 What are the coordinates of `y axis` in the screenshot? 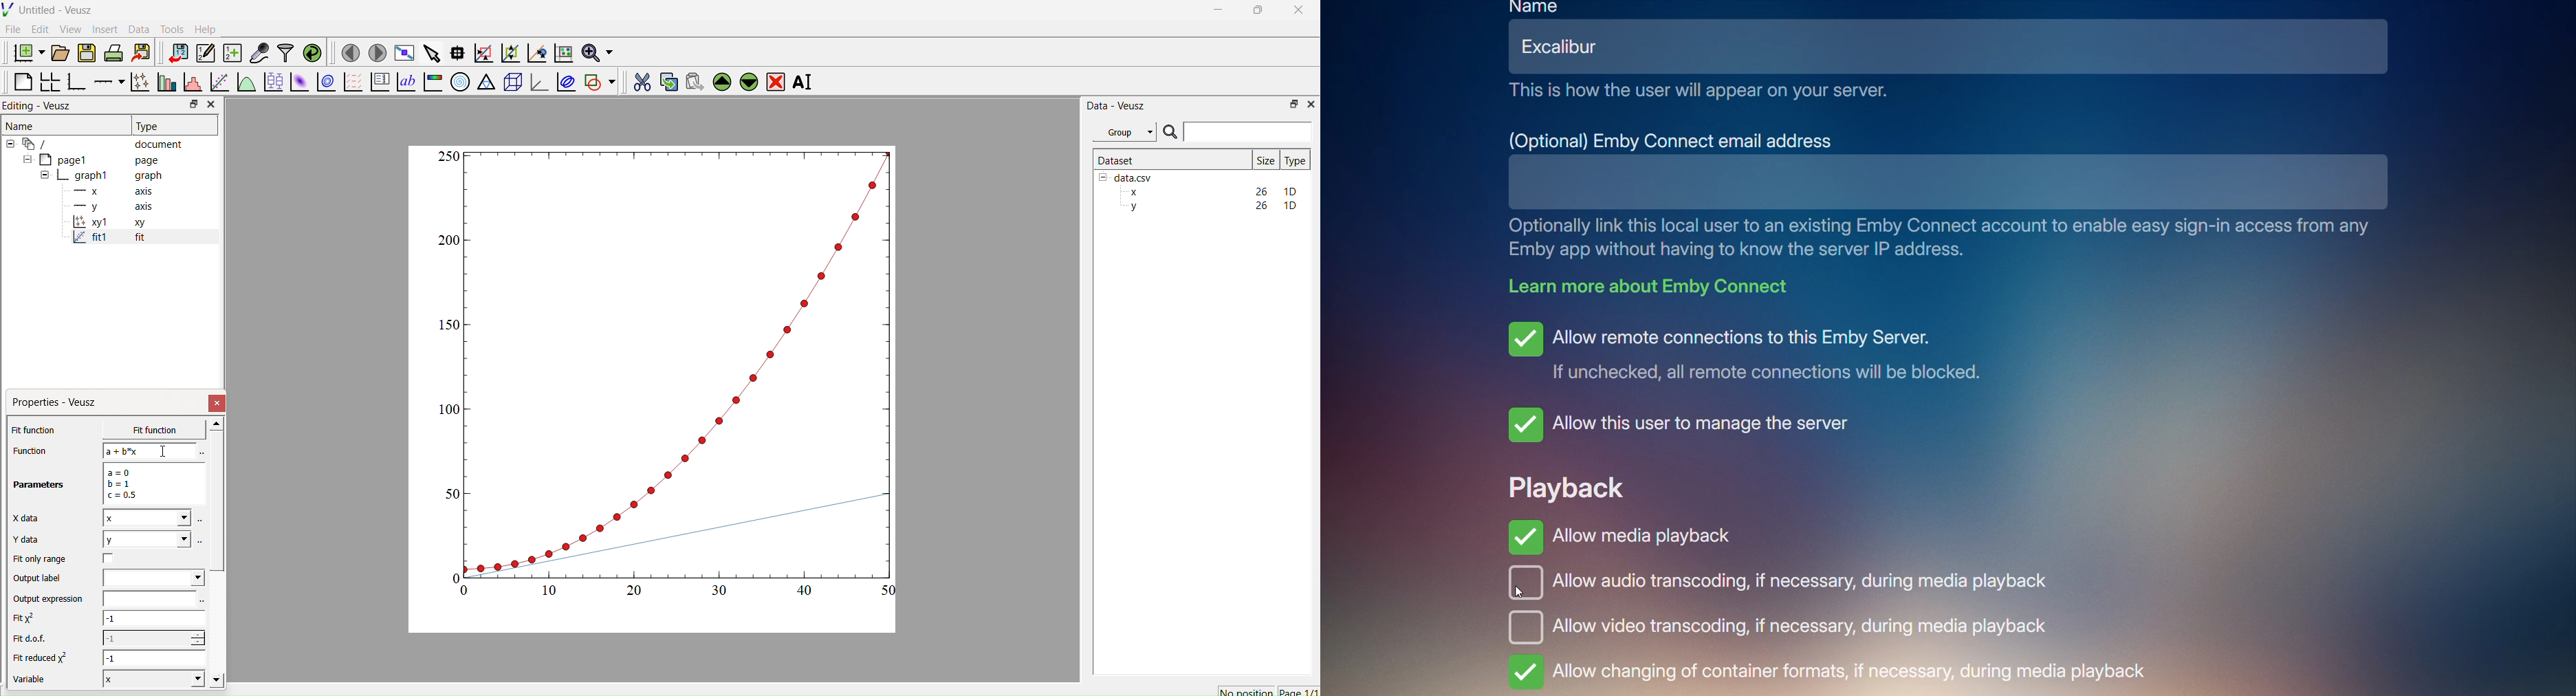 It's located at (105, 206).